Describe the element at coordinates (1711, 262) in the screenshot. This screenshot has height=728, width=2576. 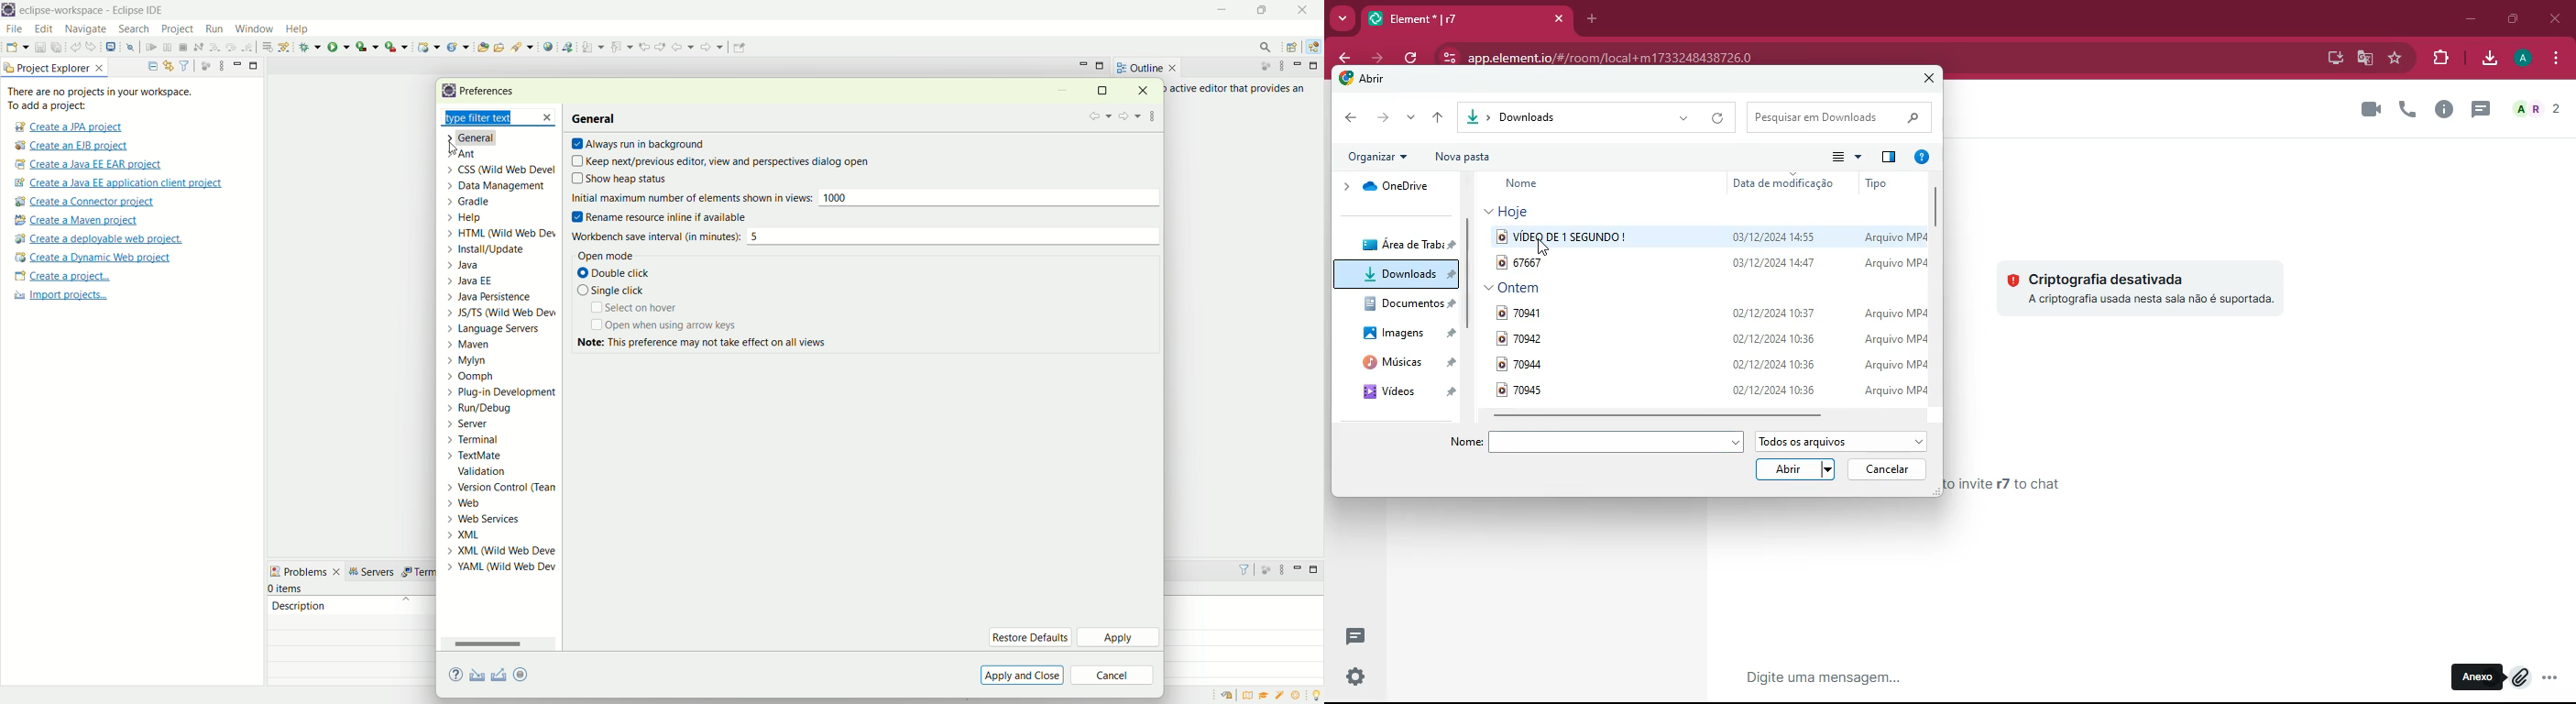
I see `67667 03/12/2024 arquivo mp4` at that location.